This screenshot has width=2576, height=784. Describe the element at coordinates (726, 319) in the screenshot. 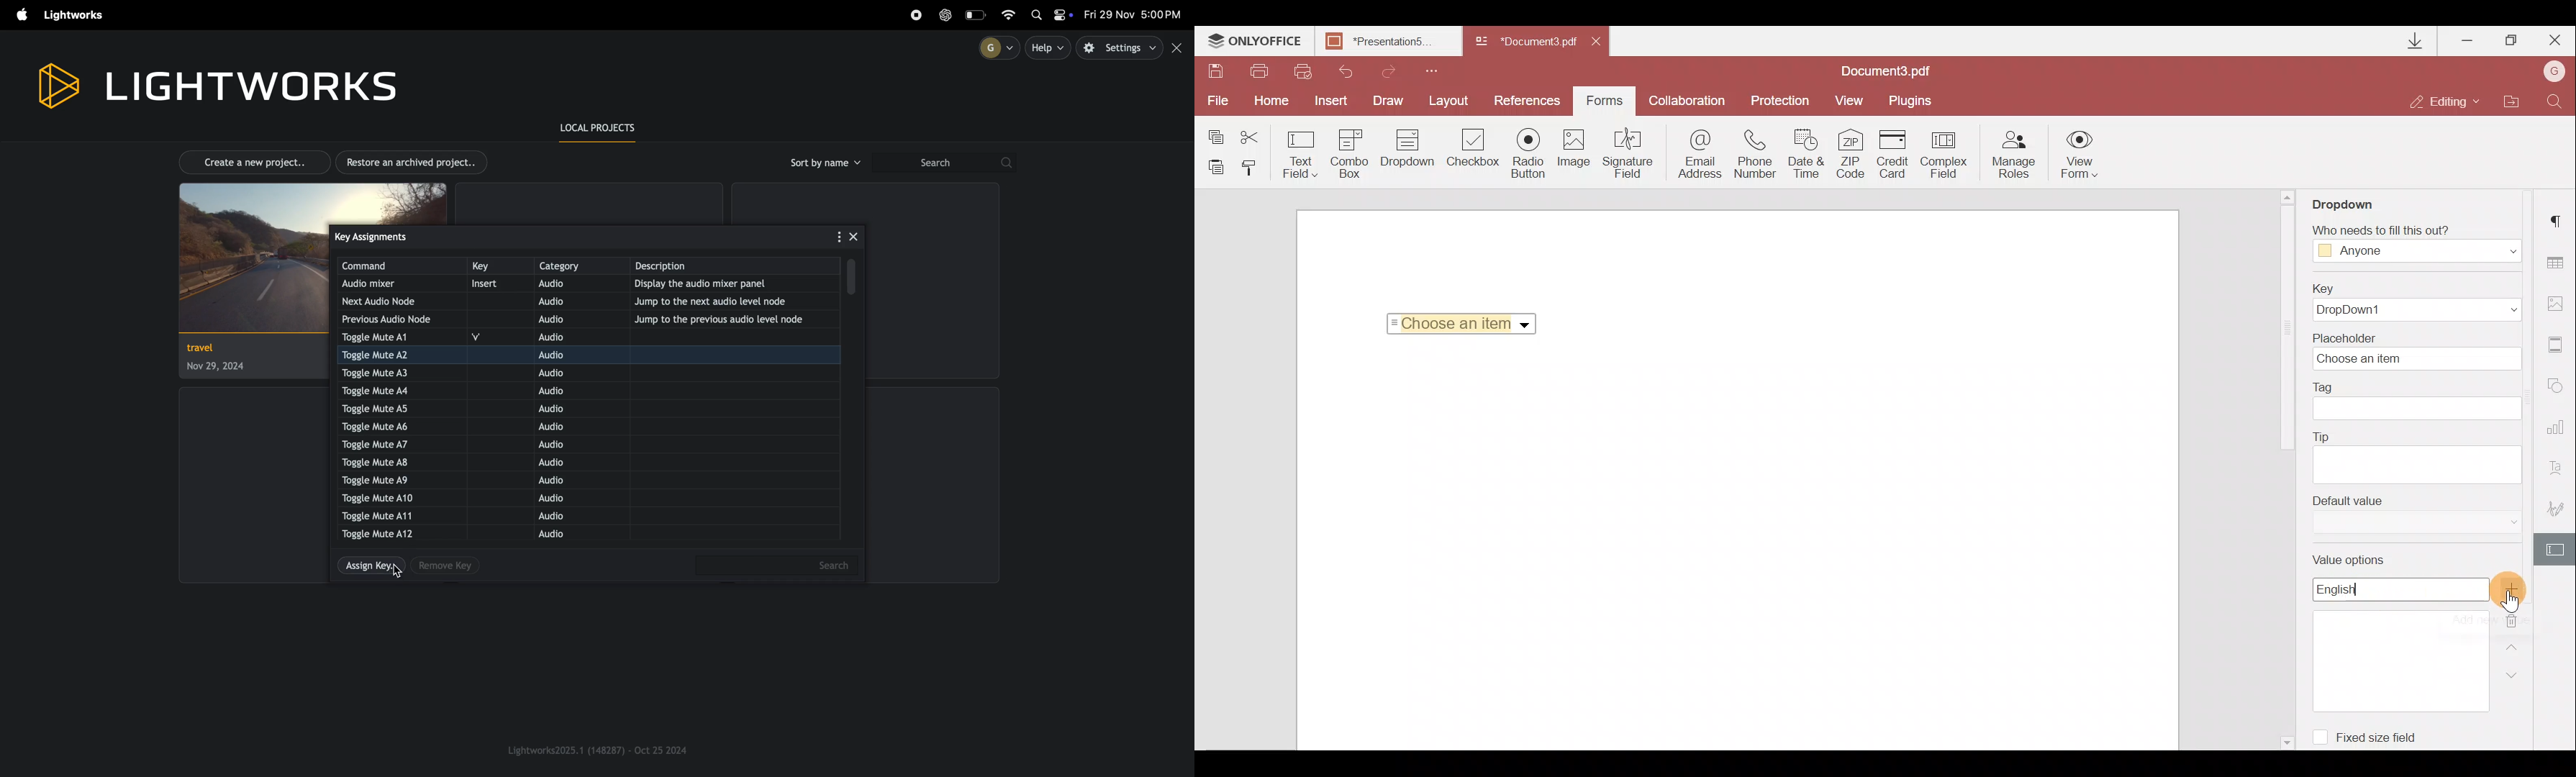

I see `jump to previous note` at that location.